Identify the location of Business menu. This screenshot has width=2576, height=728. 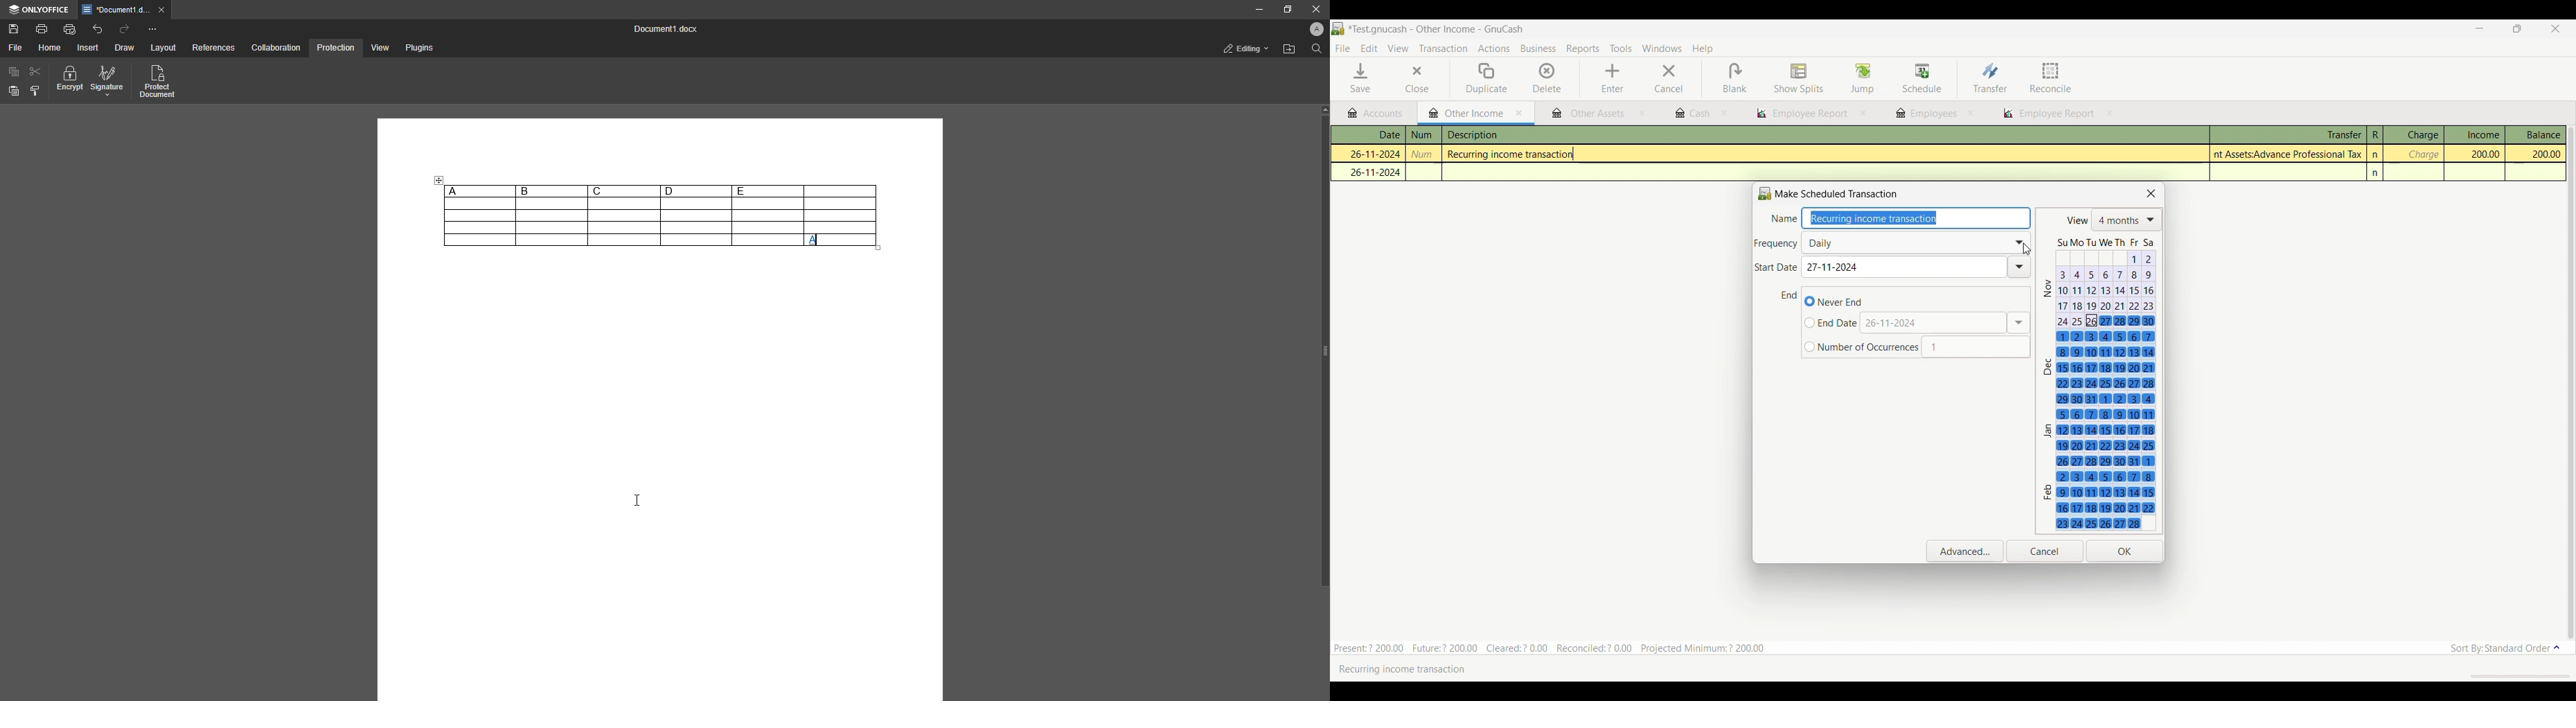
(1538, 49).